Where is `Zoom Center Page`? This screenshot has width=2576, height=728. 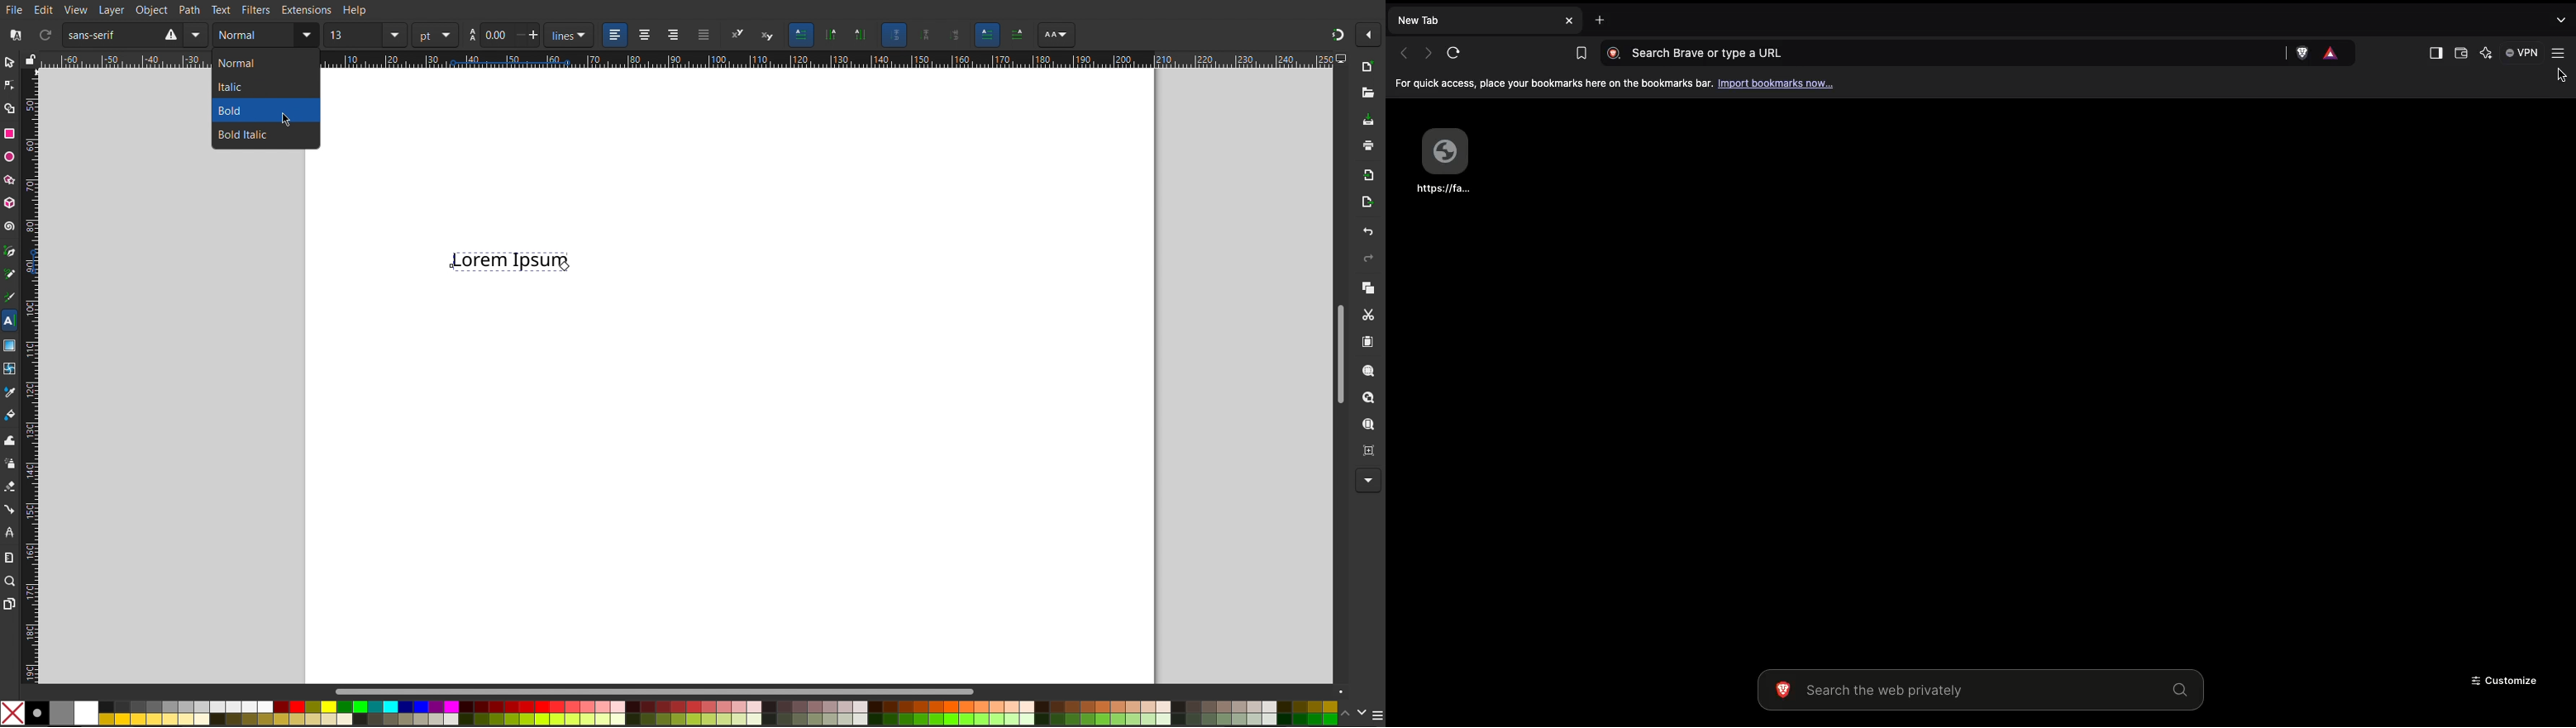 Zoom Center Page is located at coordinates (1367, 449).